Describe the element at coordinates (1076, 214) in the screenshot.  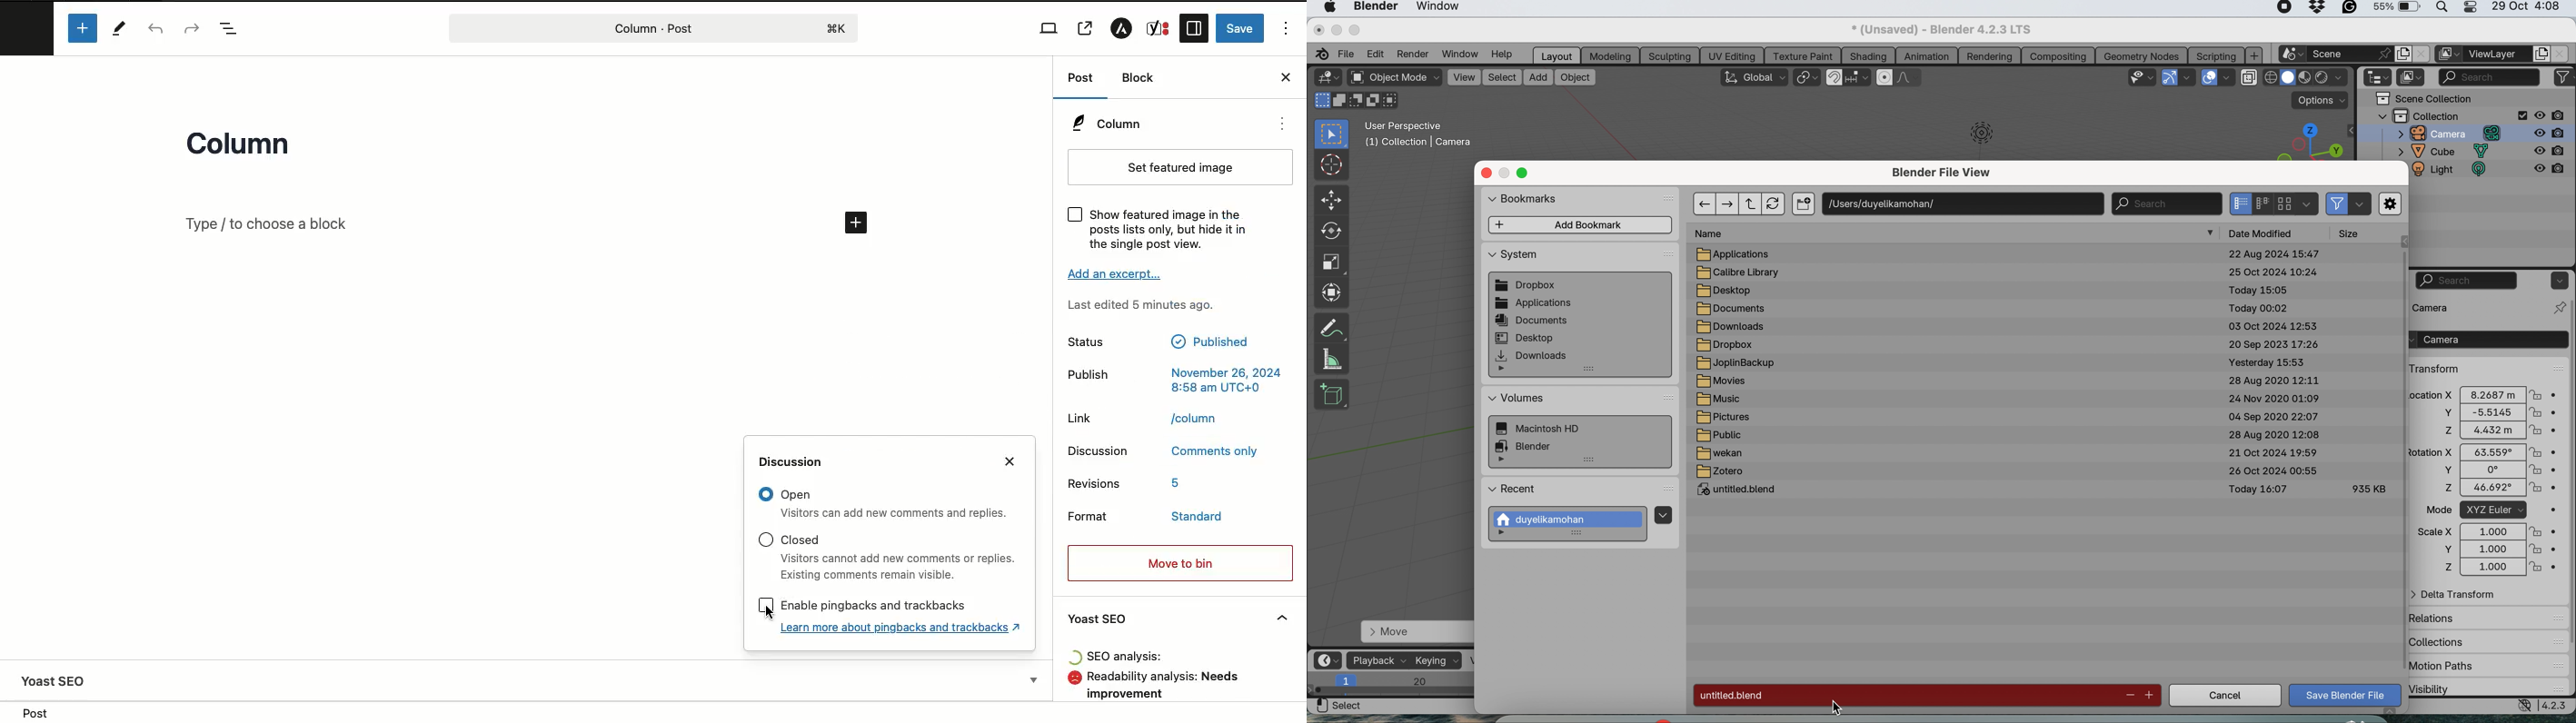
I see `Checkbox ` at that location.